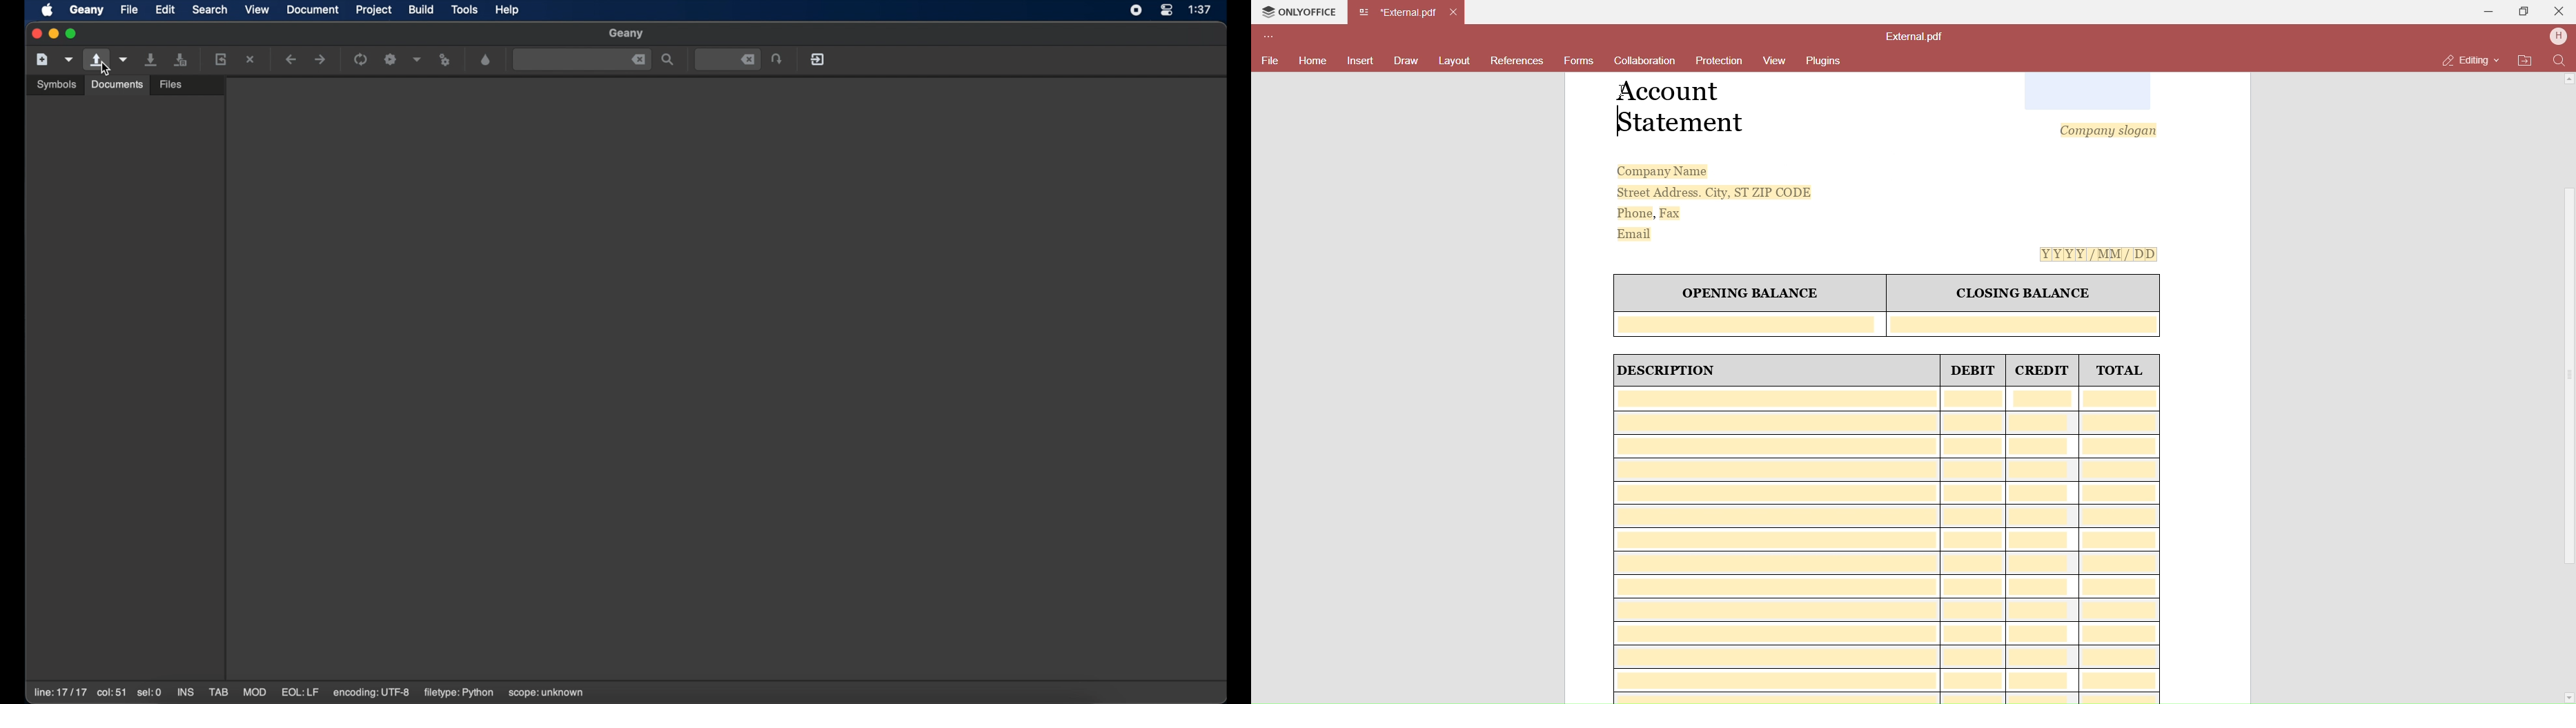 This screenshot has height=728, width=2576. What do you see at coordinates (1916, 37) in the screenshot?
I see `File name` at bounding box center [1916, 37].